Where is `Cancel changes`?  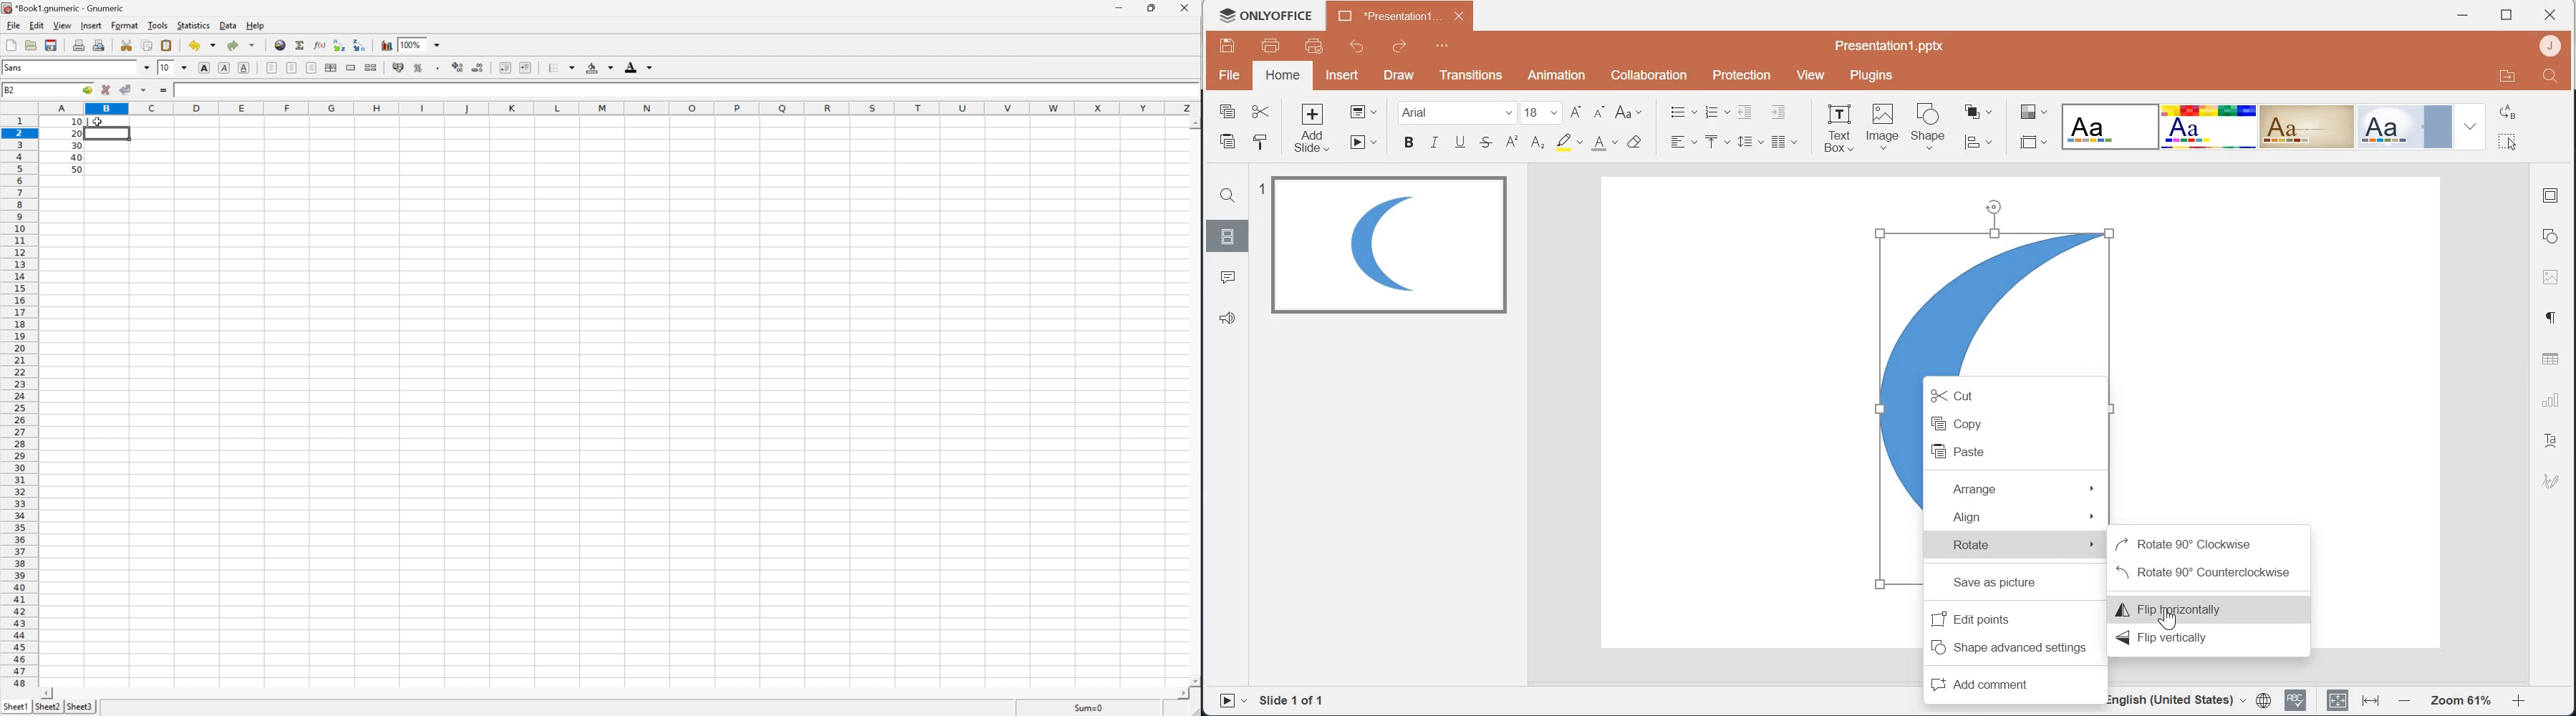
Cancel changes is located at coordinates (107, 91).